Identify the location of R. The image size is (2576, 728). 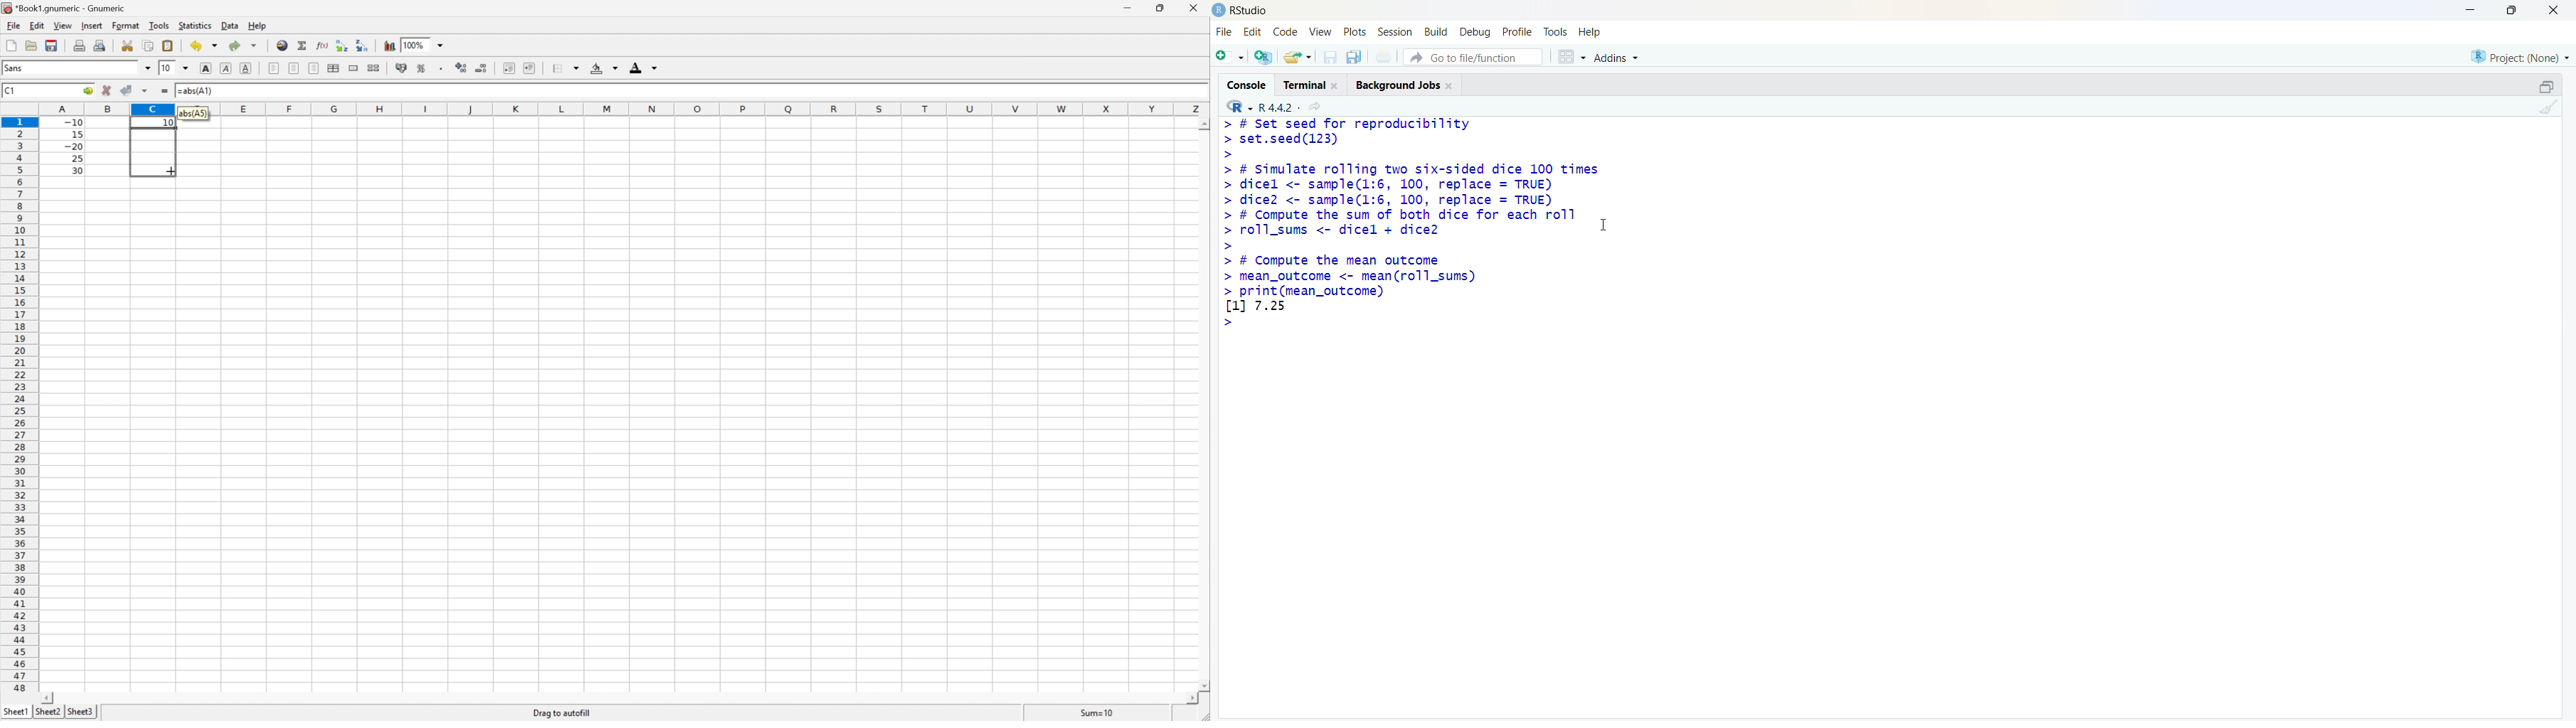
(1239, 106).